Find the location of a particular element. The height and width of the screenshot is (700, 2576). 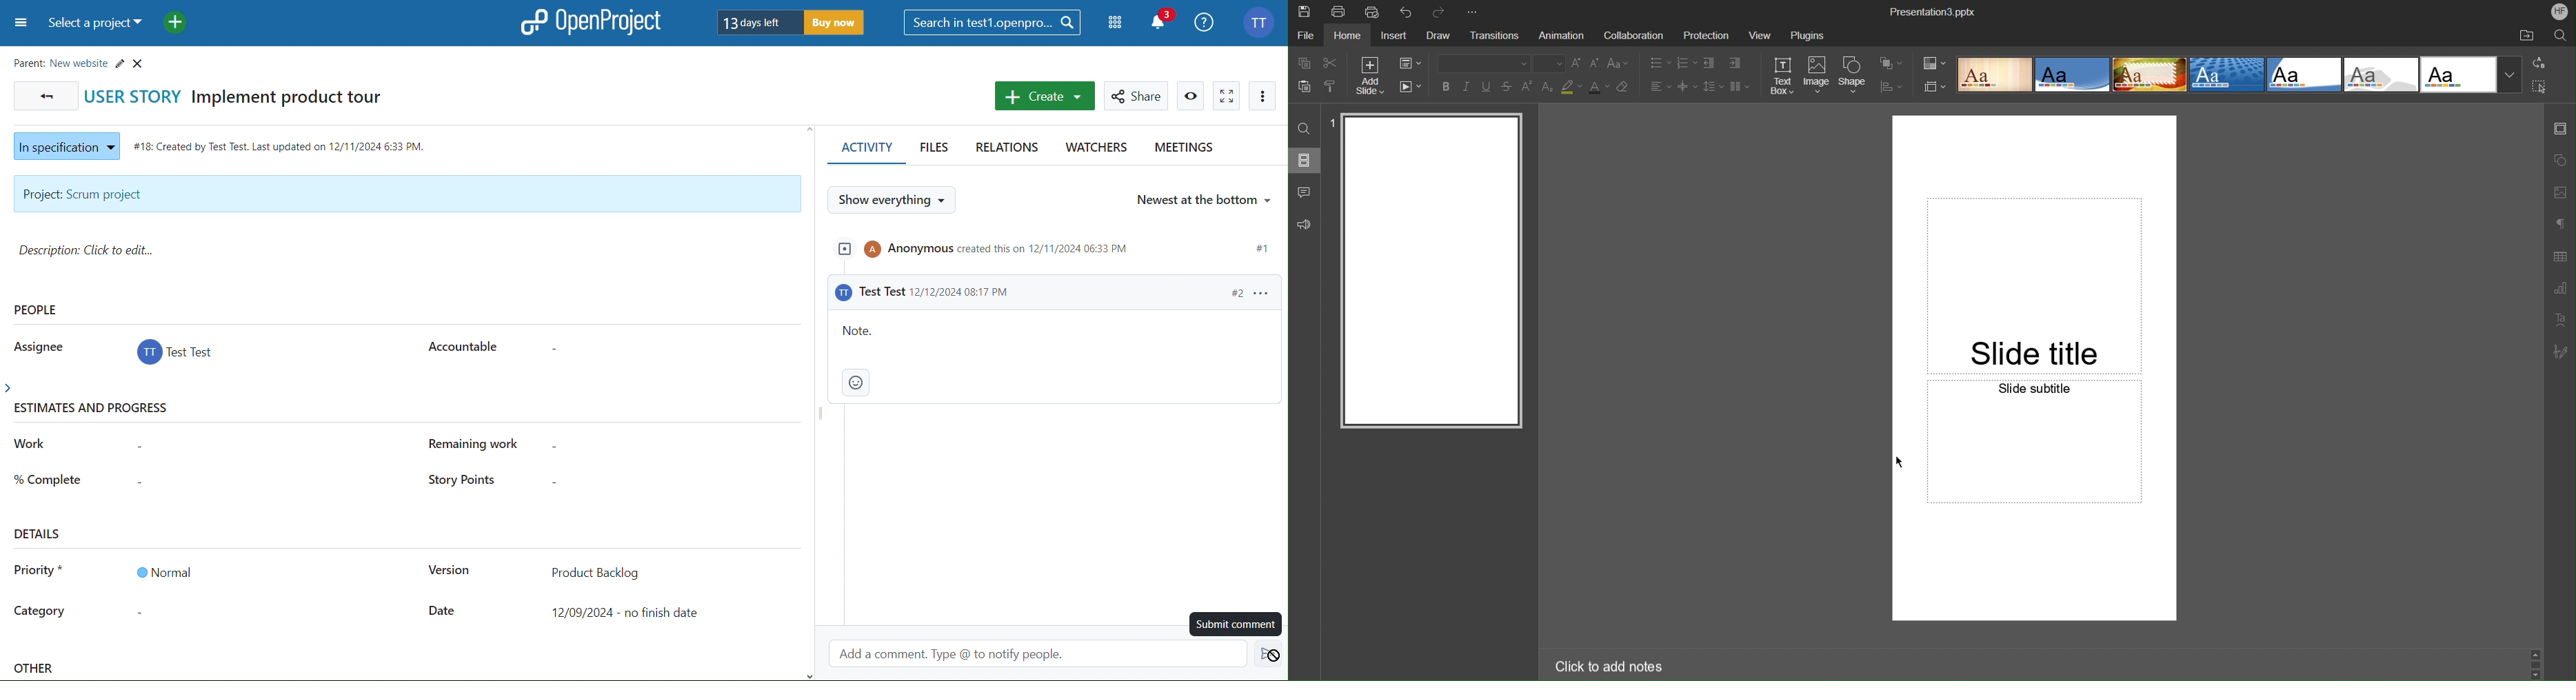

Slide Settings is located at coordinates (2560, 132).